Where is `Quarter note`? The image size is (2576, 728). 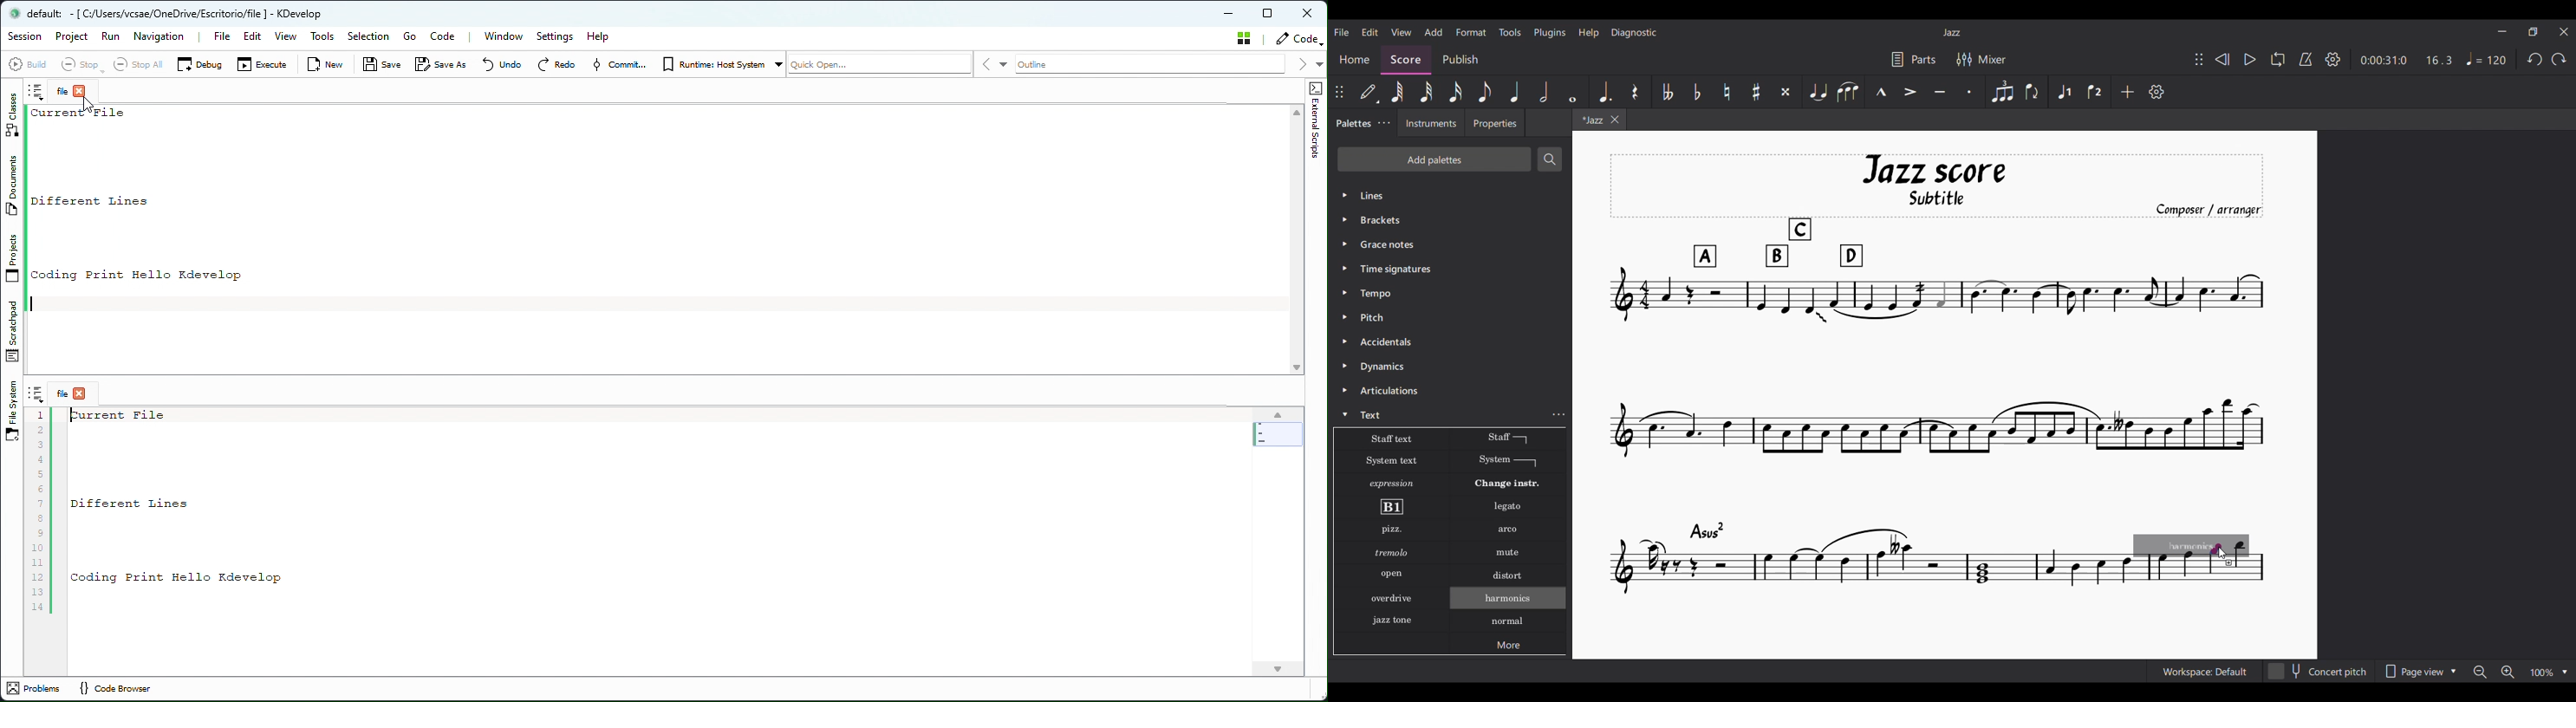 Quarter note is located at coordinates (1515, 92).